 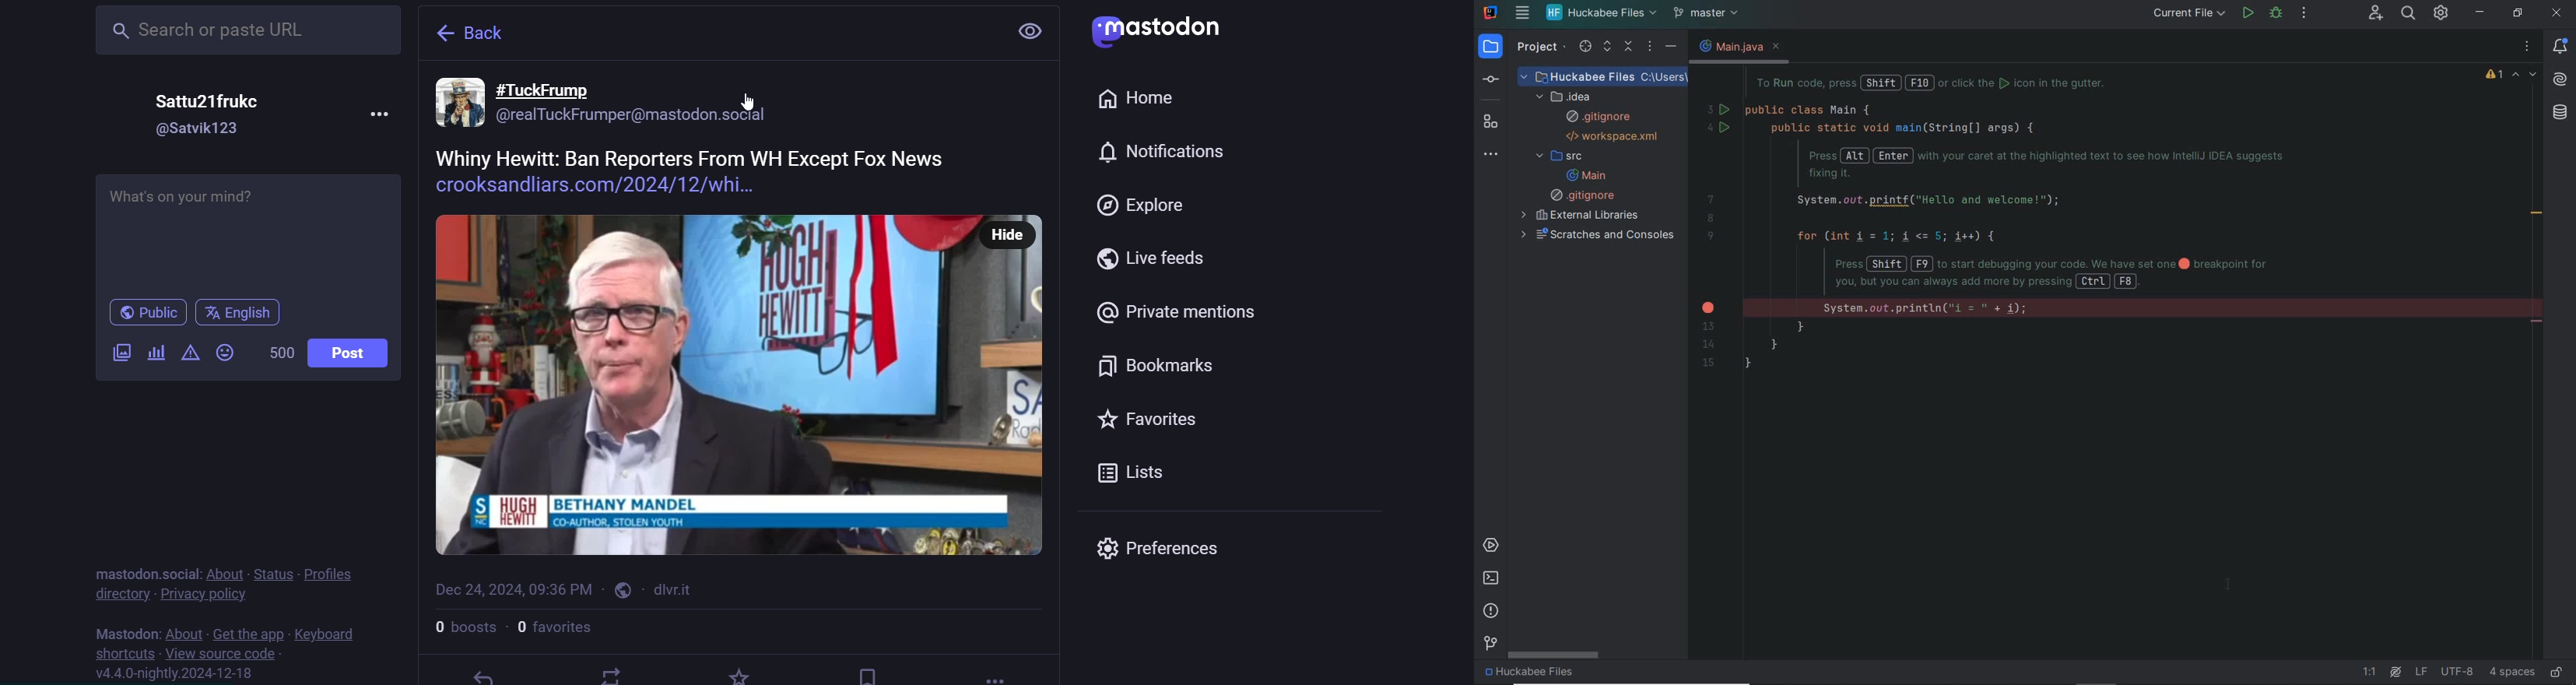 What do you see at coordinates (1585, 196) in the screenshot?
I see `.gitignore` at bounding box center [1585, 196].